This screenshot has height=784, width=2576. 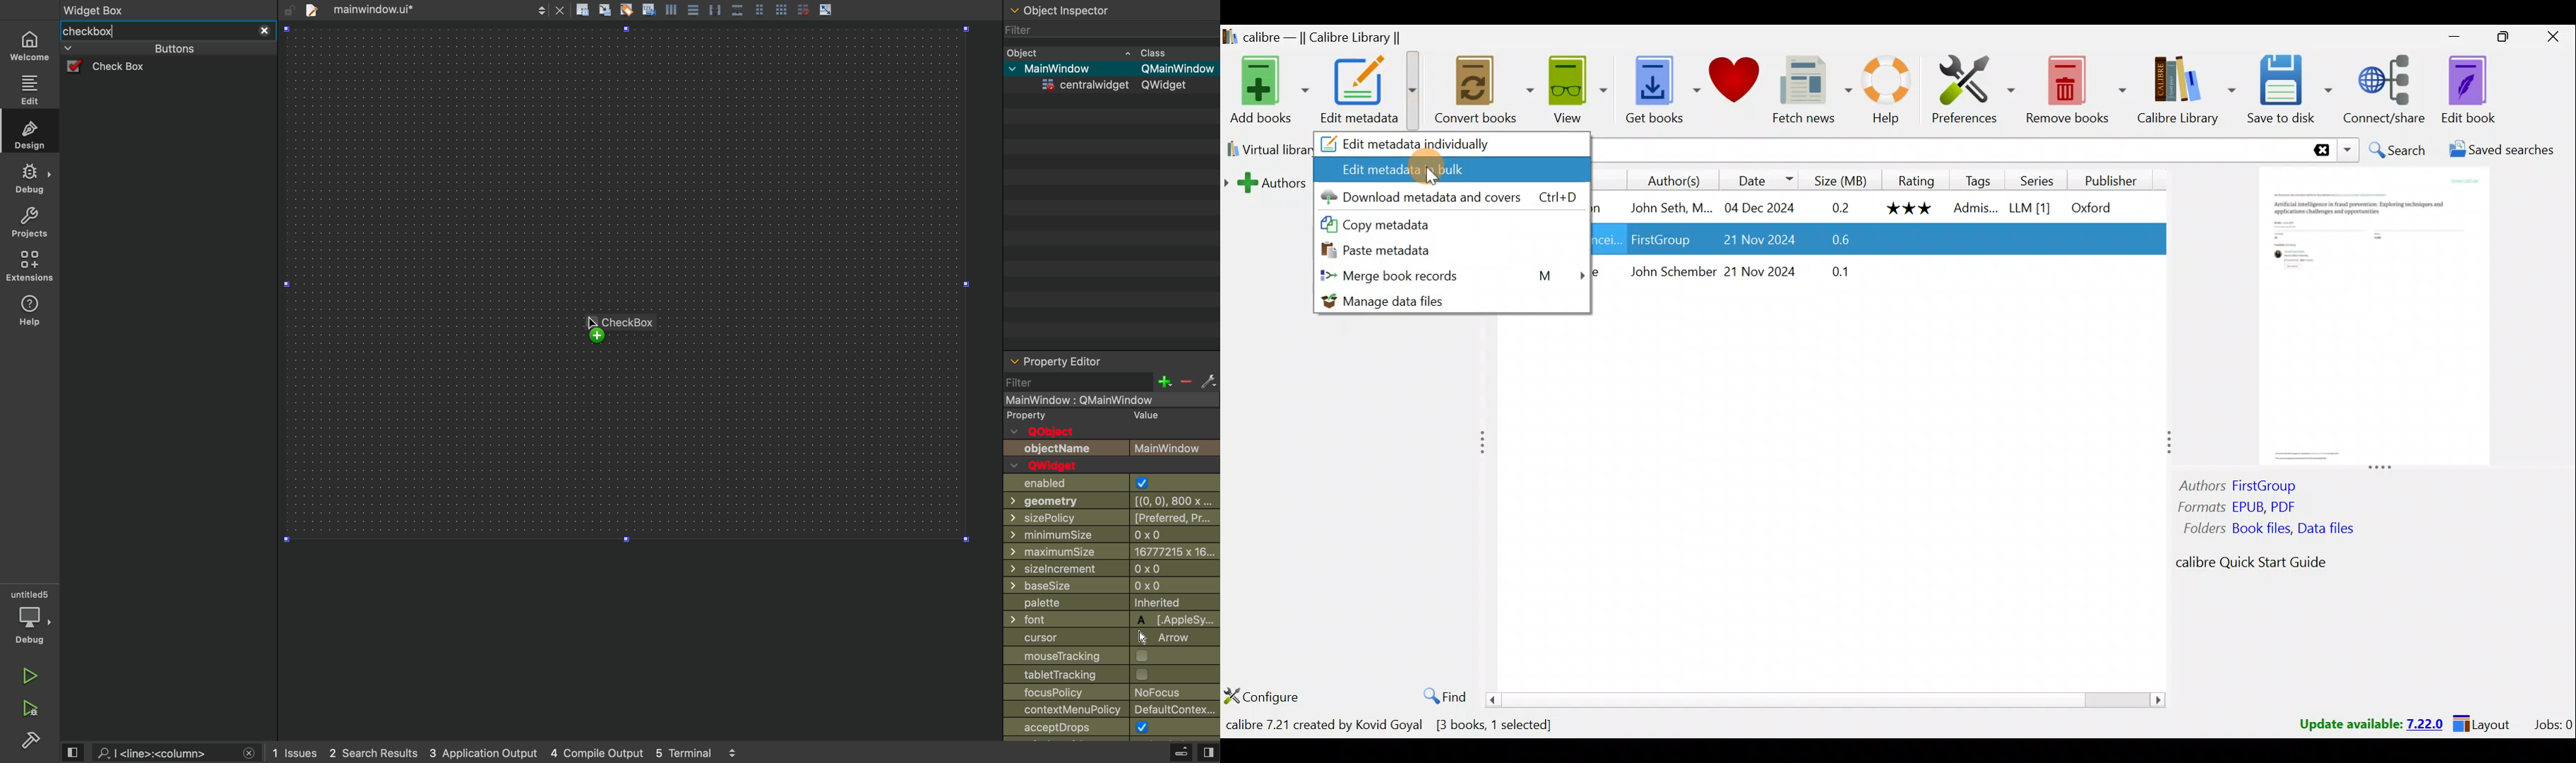 I want to click on Search, so click(x=2397, y=150).